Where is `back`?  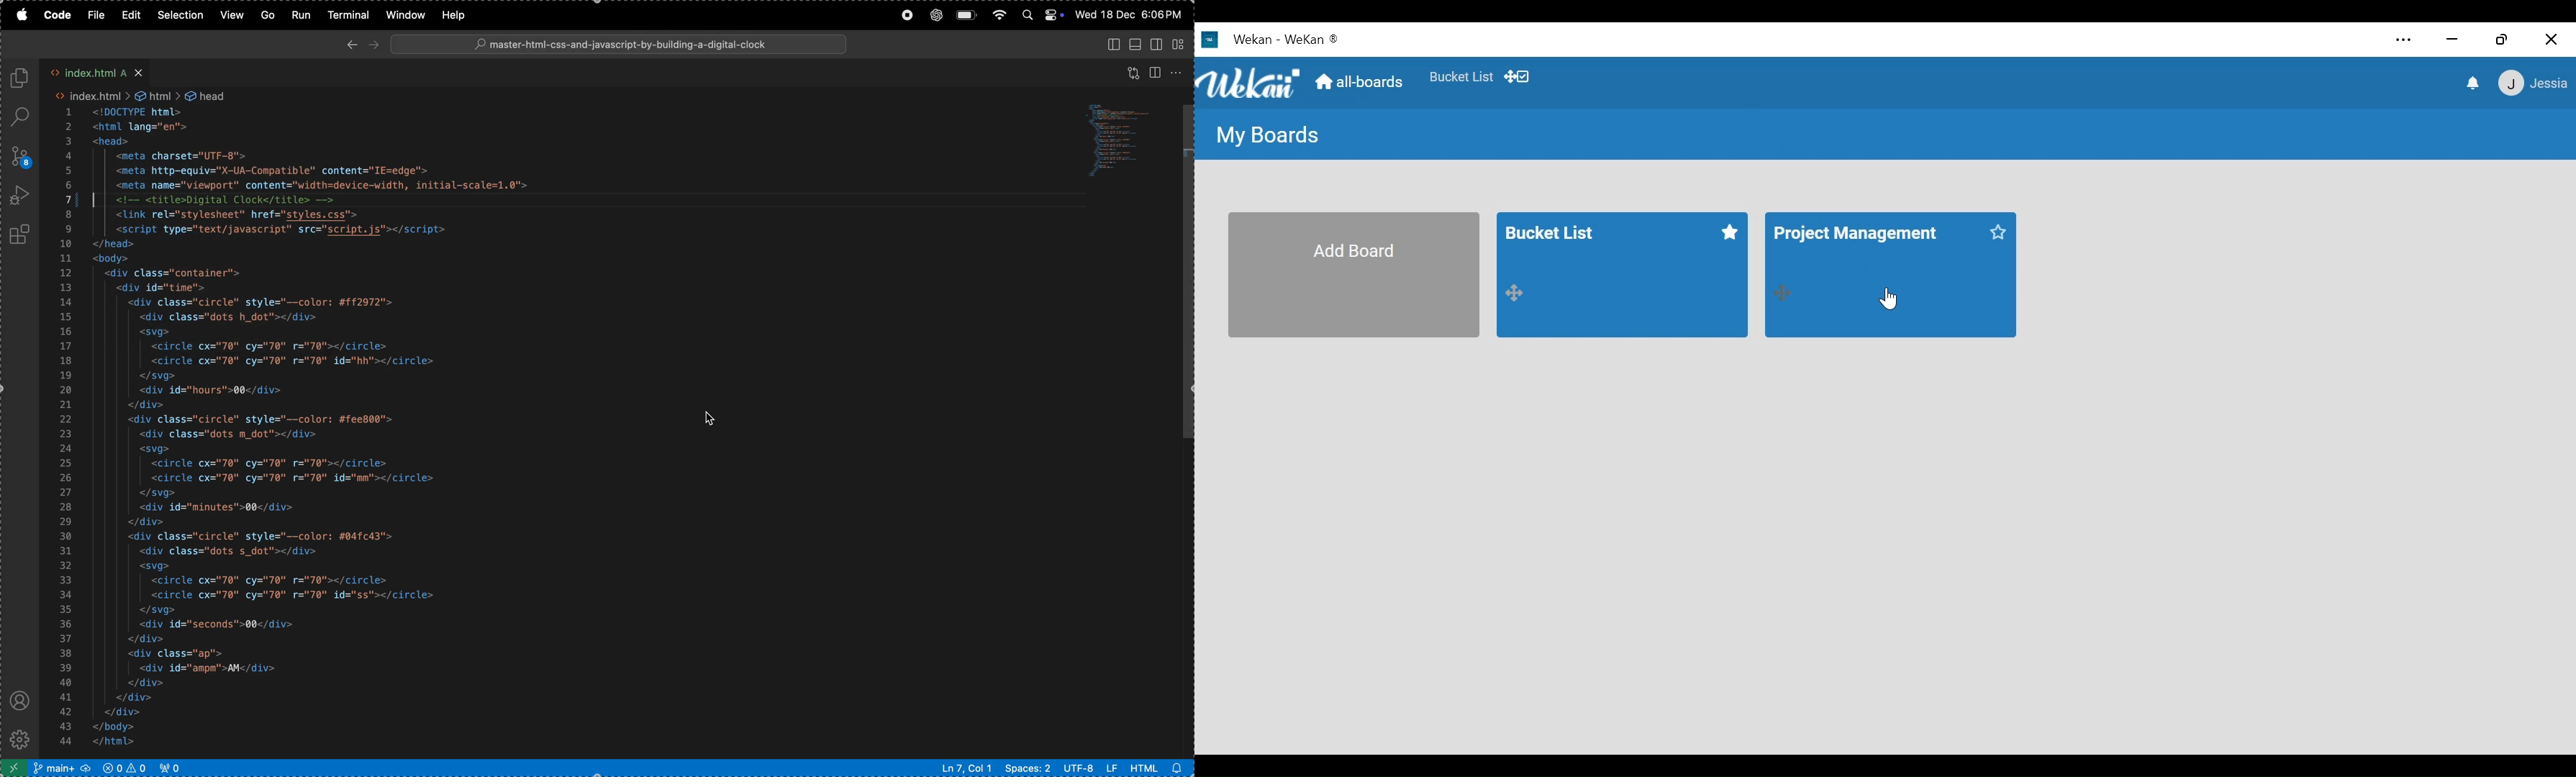 back is located at coordinates (353, 44).